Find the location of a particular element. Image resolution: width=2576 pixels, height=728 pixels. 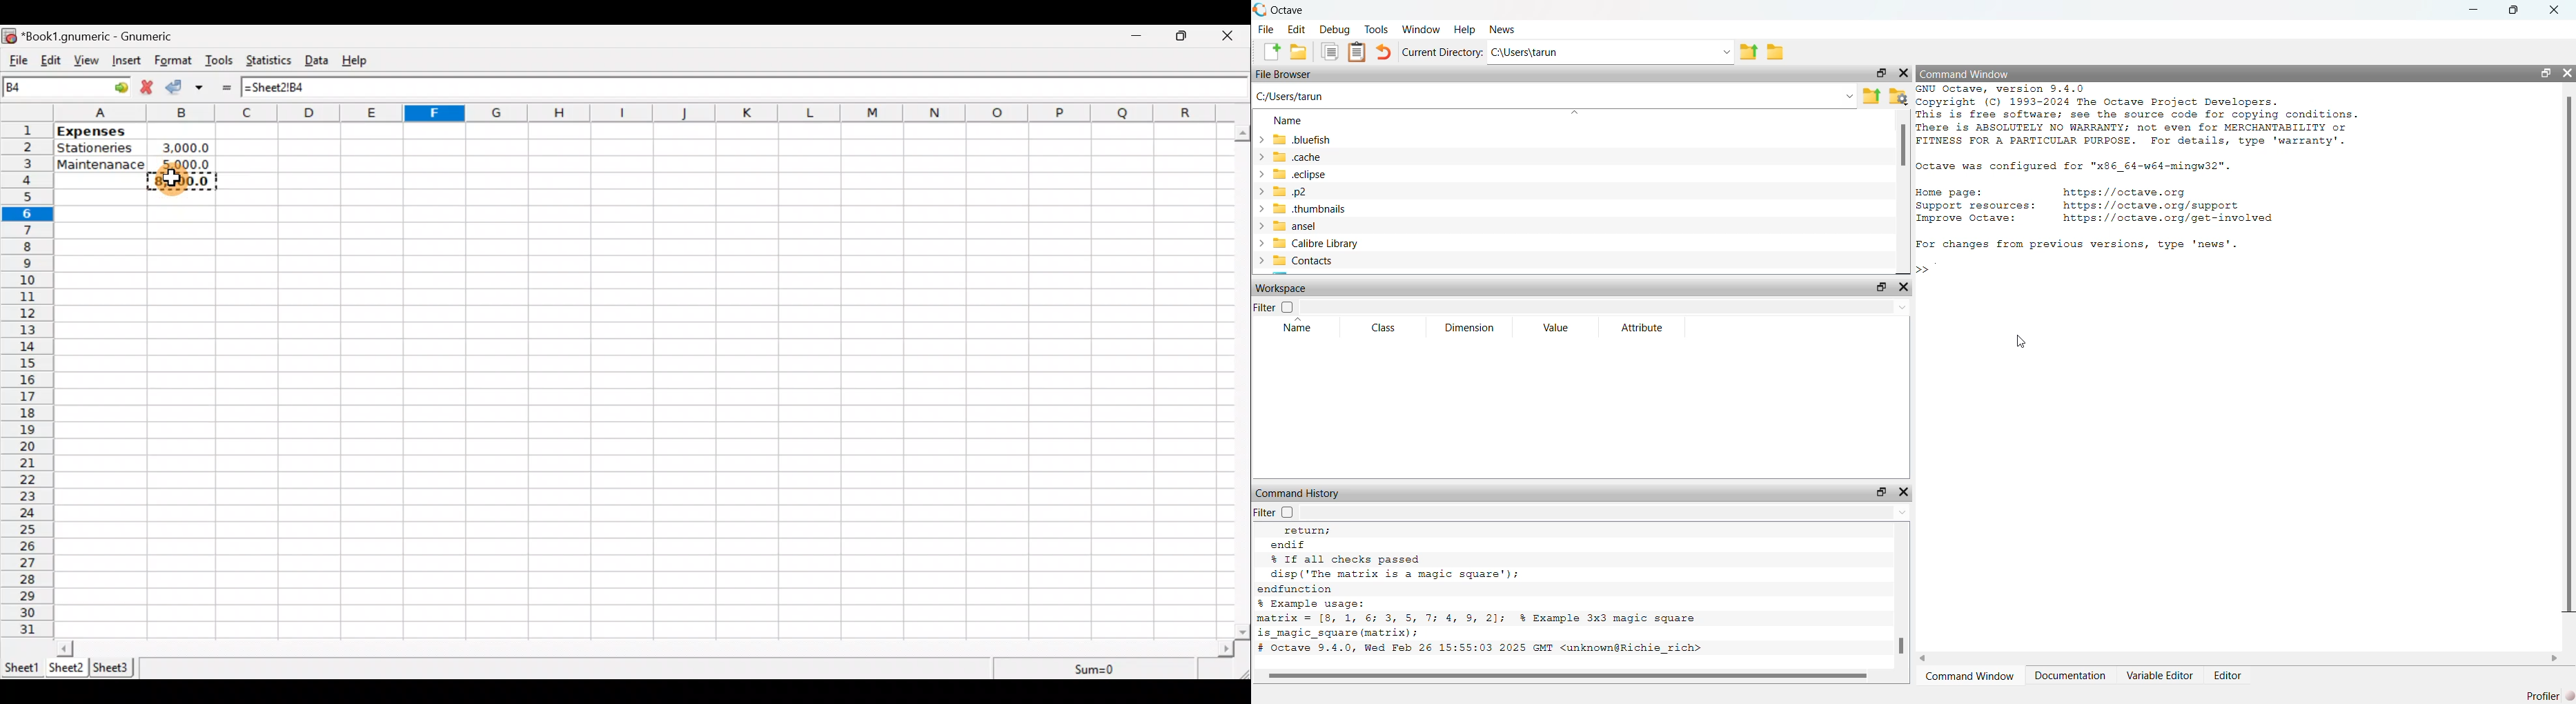

scroll right is located at coordinates (1226, 649).